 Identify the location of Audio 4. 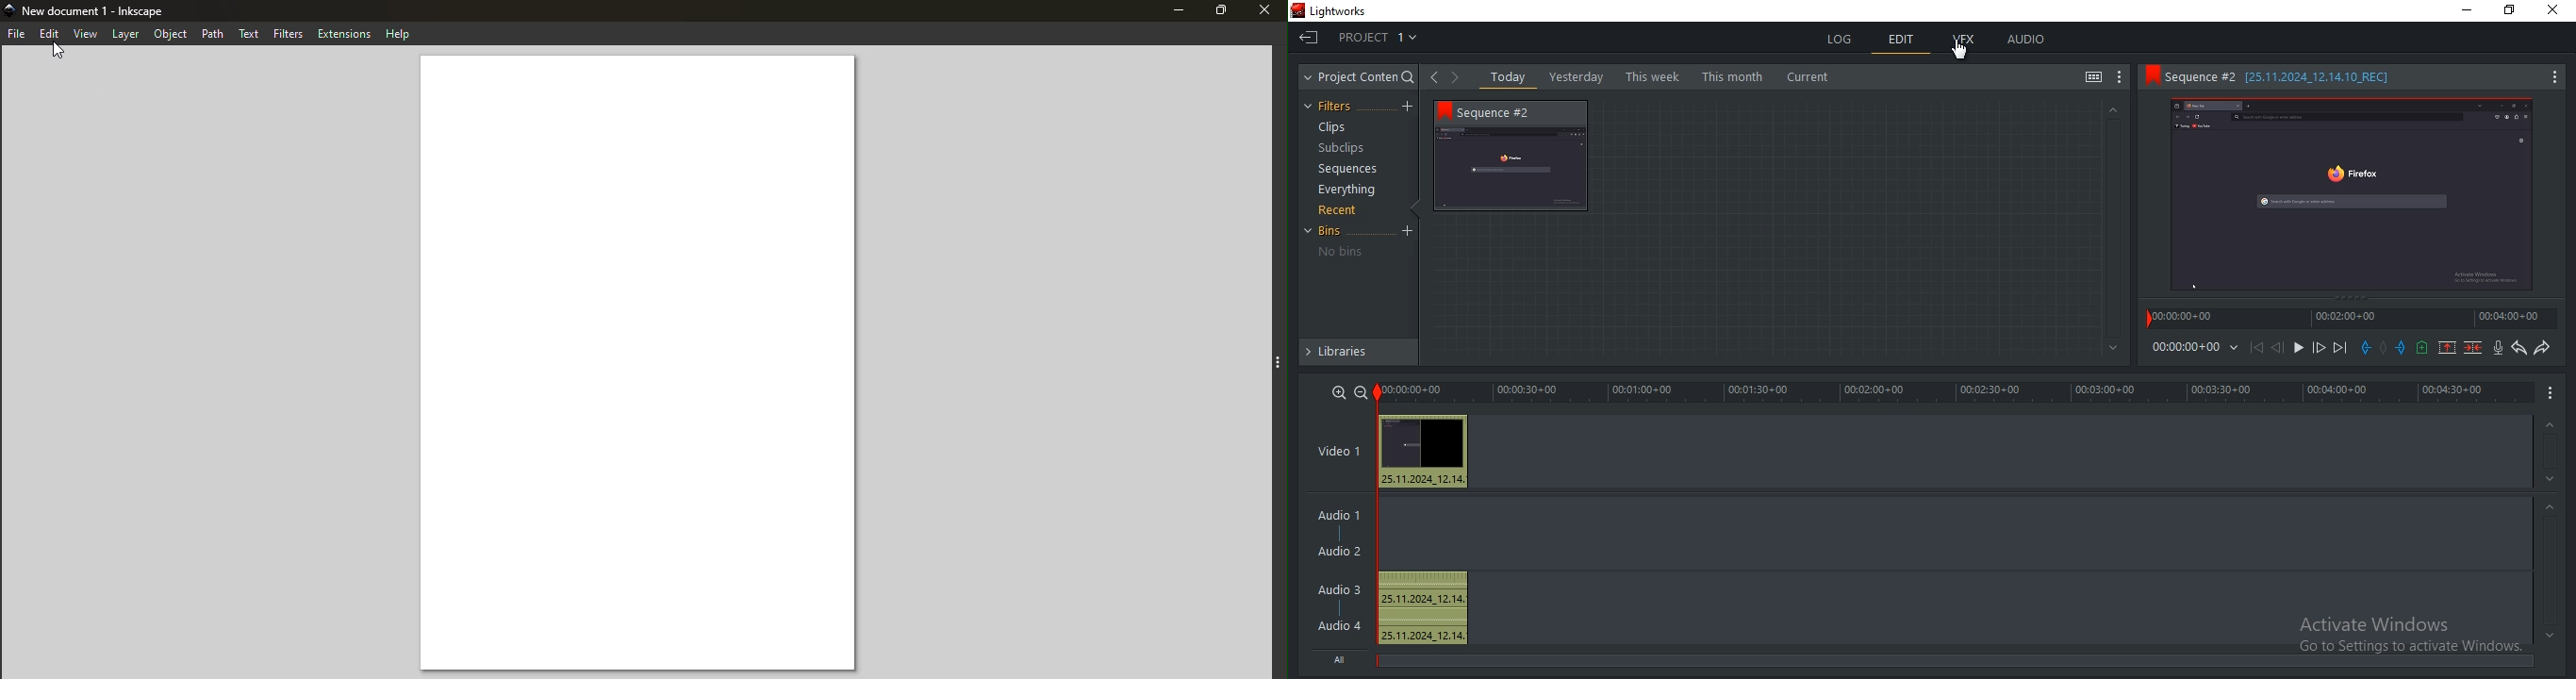
(1344, 627).